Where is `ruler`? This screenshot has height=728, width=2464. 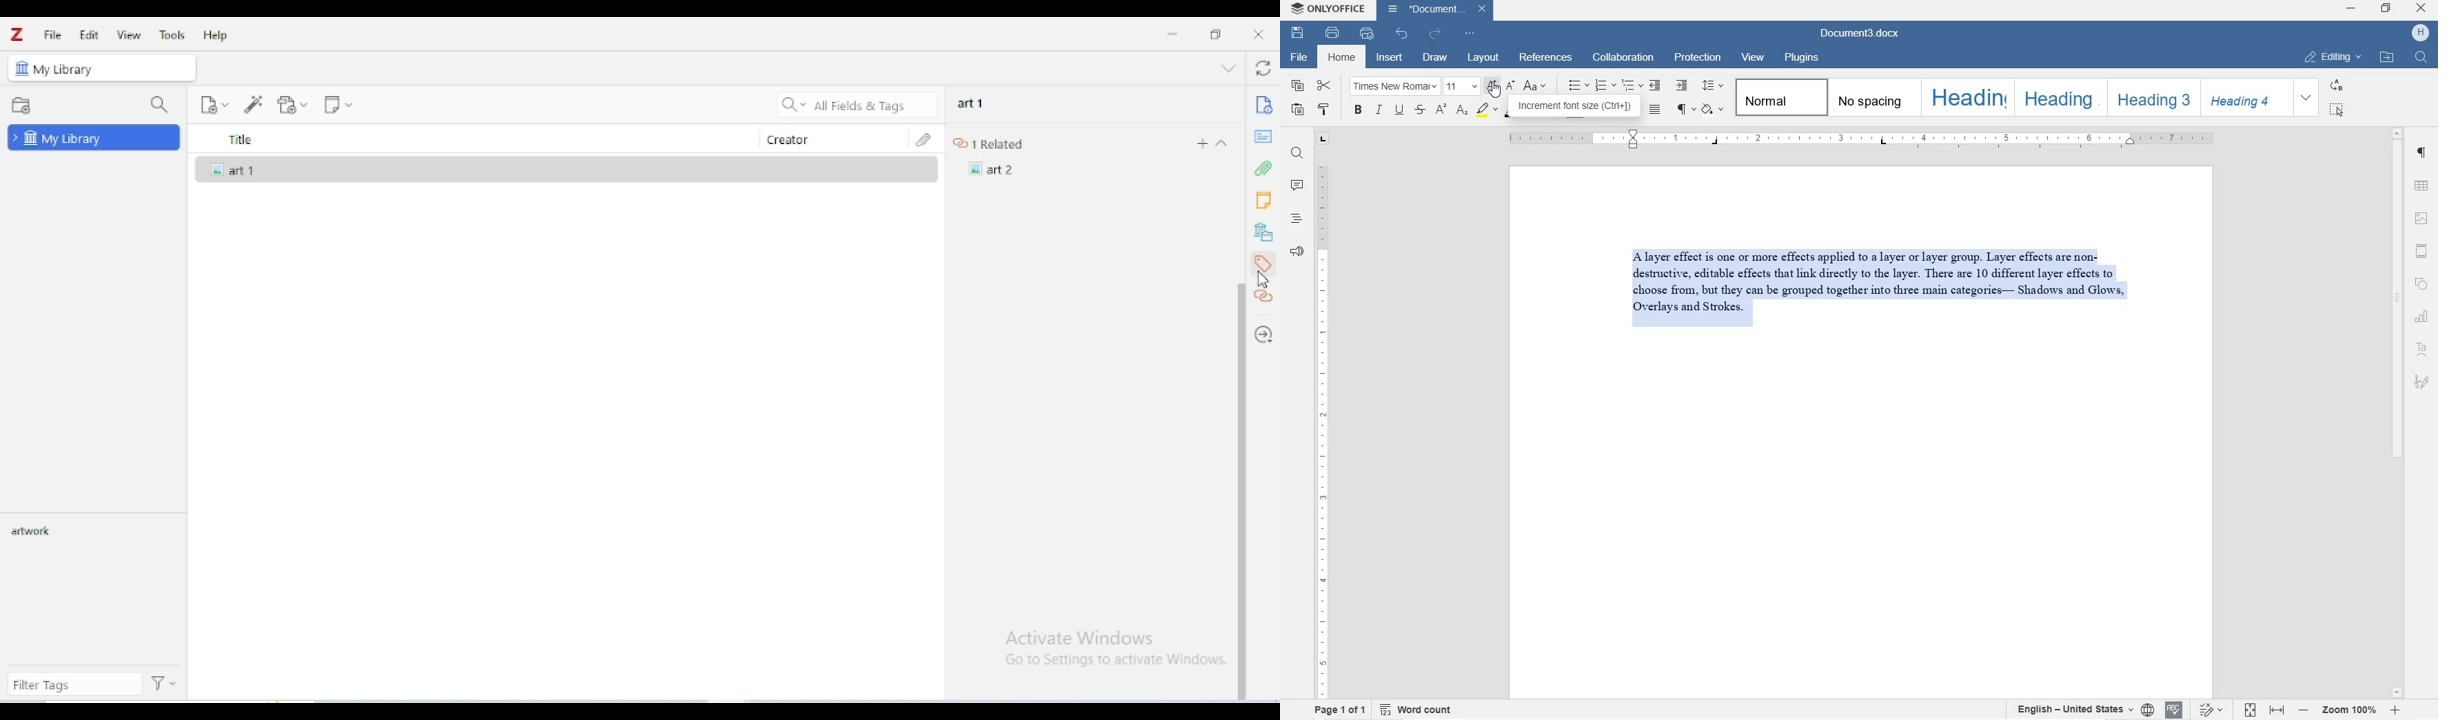
ruler is located at coordinates (1319, 432).